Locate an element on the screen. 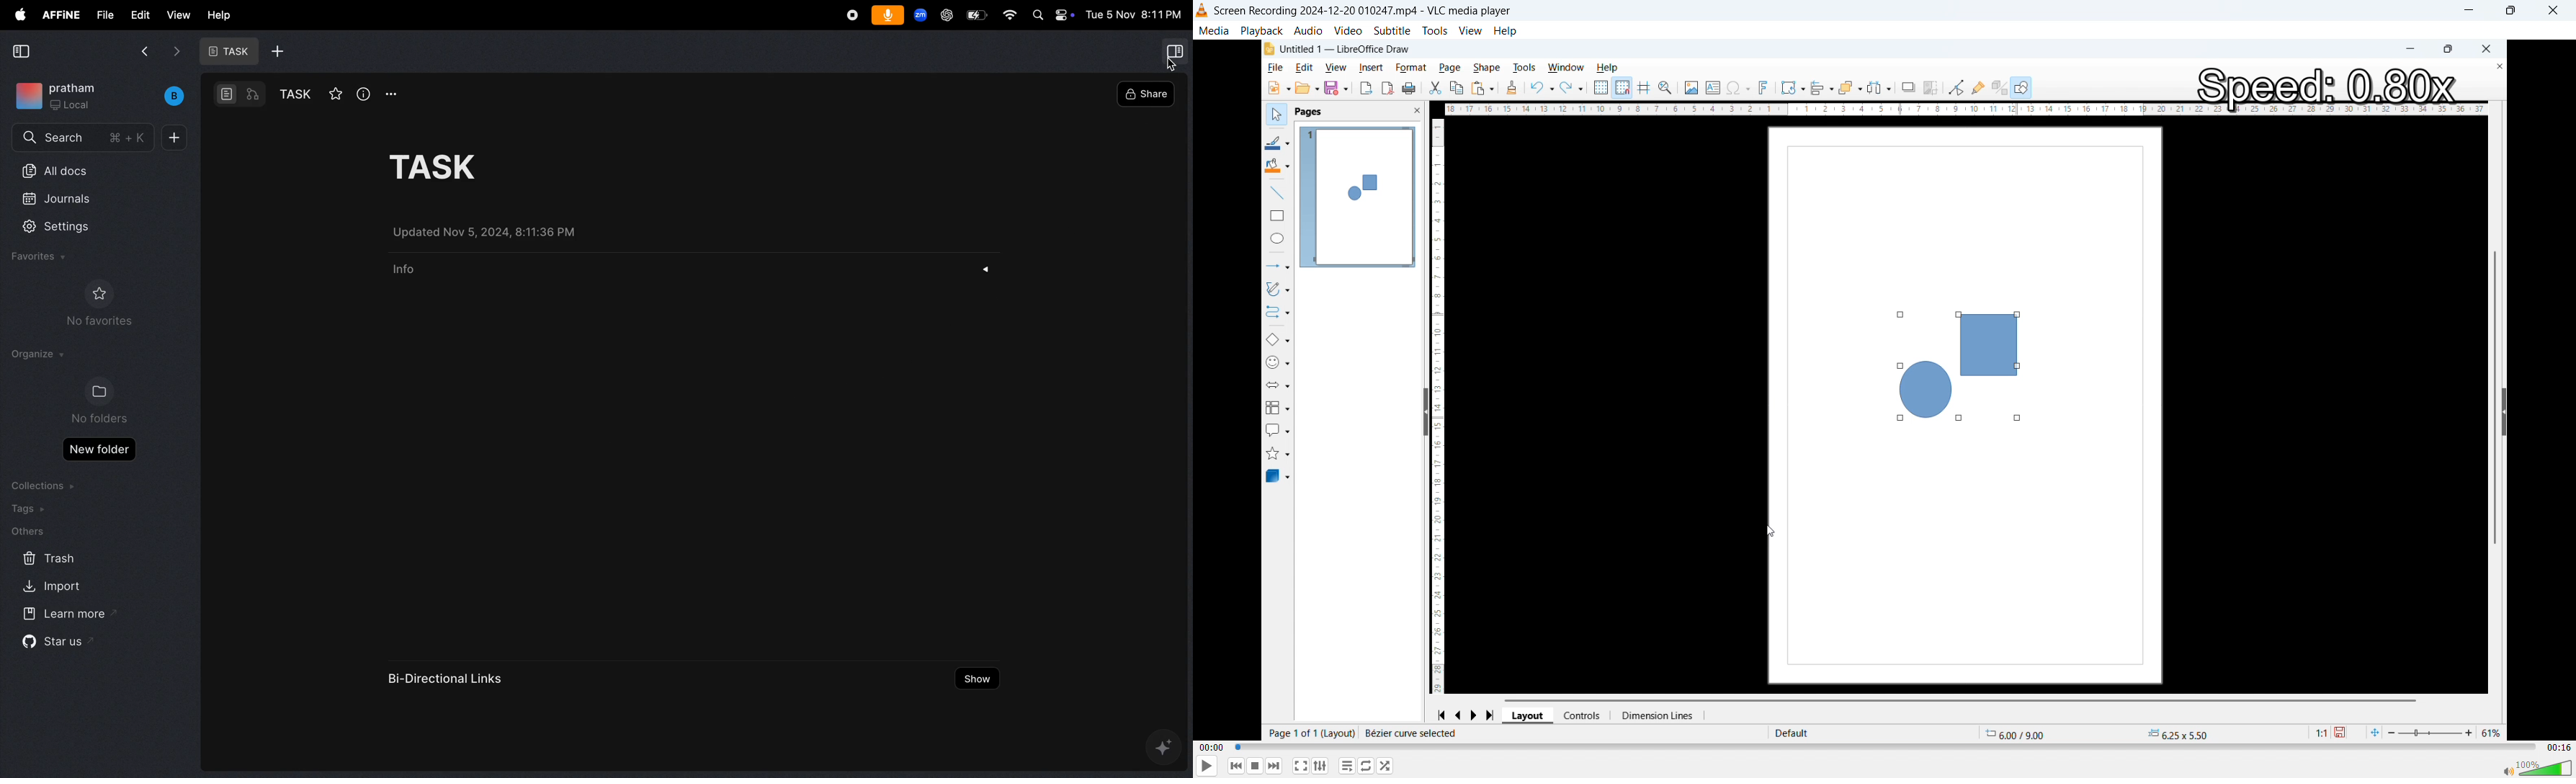 The image size is (2576, 784). opyions is located at coordinates (392, 94).